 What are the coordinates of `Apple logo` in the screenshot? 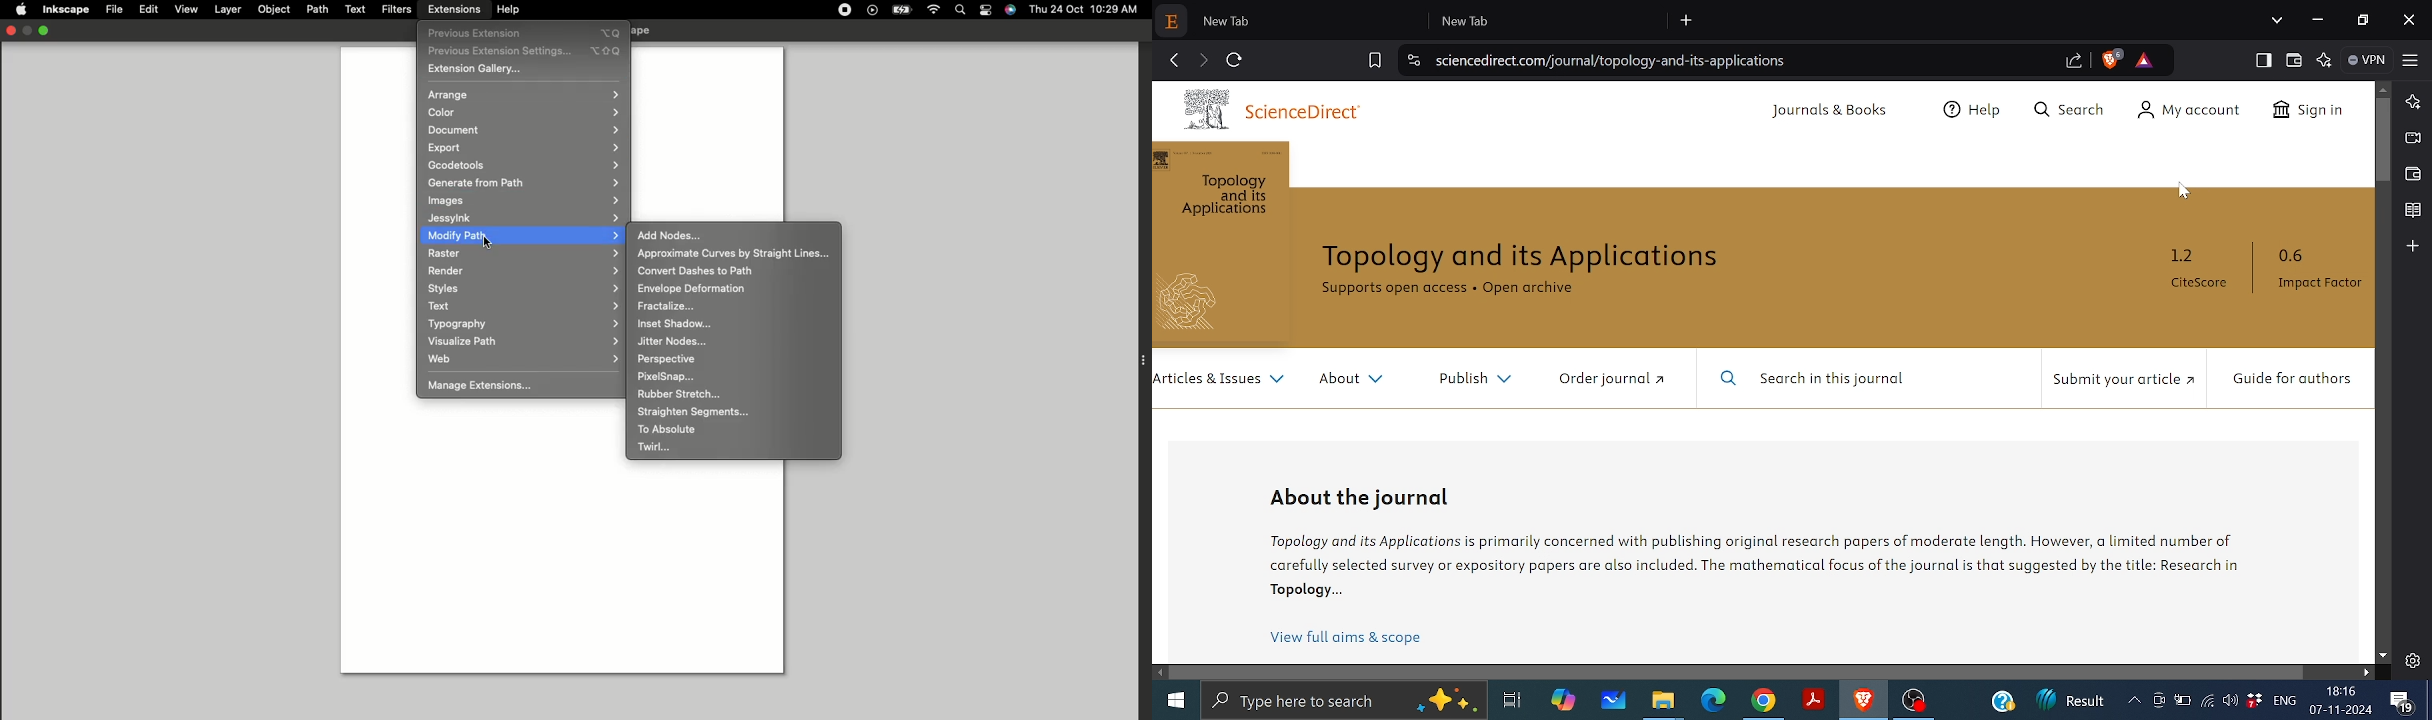 It's located at (25, 10).